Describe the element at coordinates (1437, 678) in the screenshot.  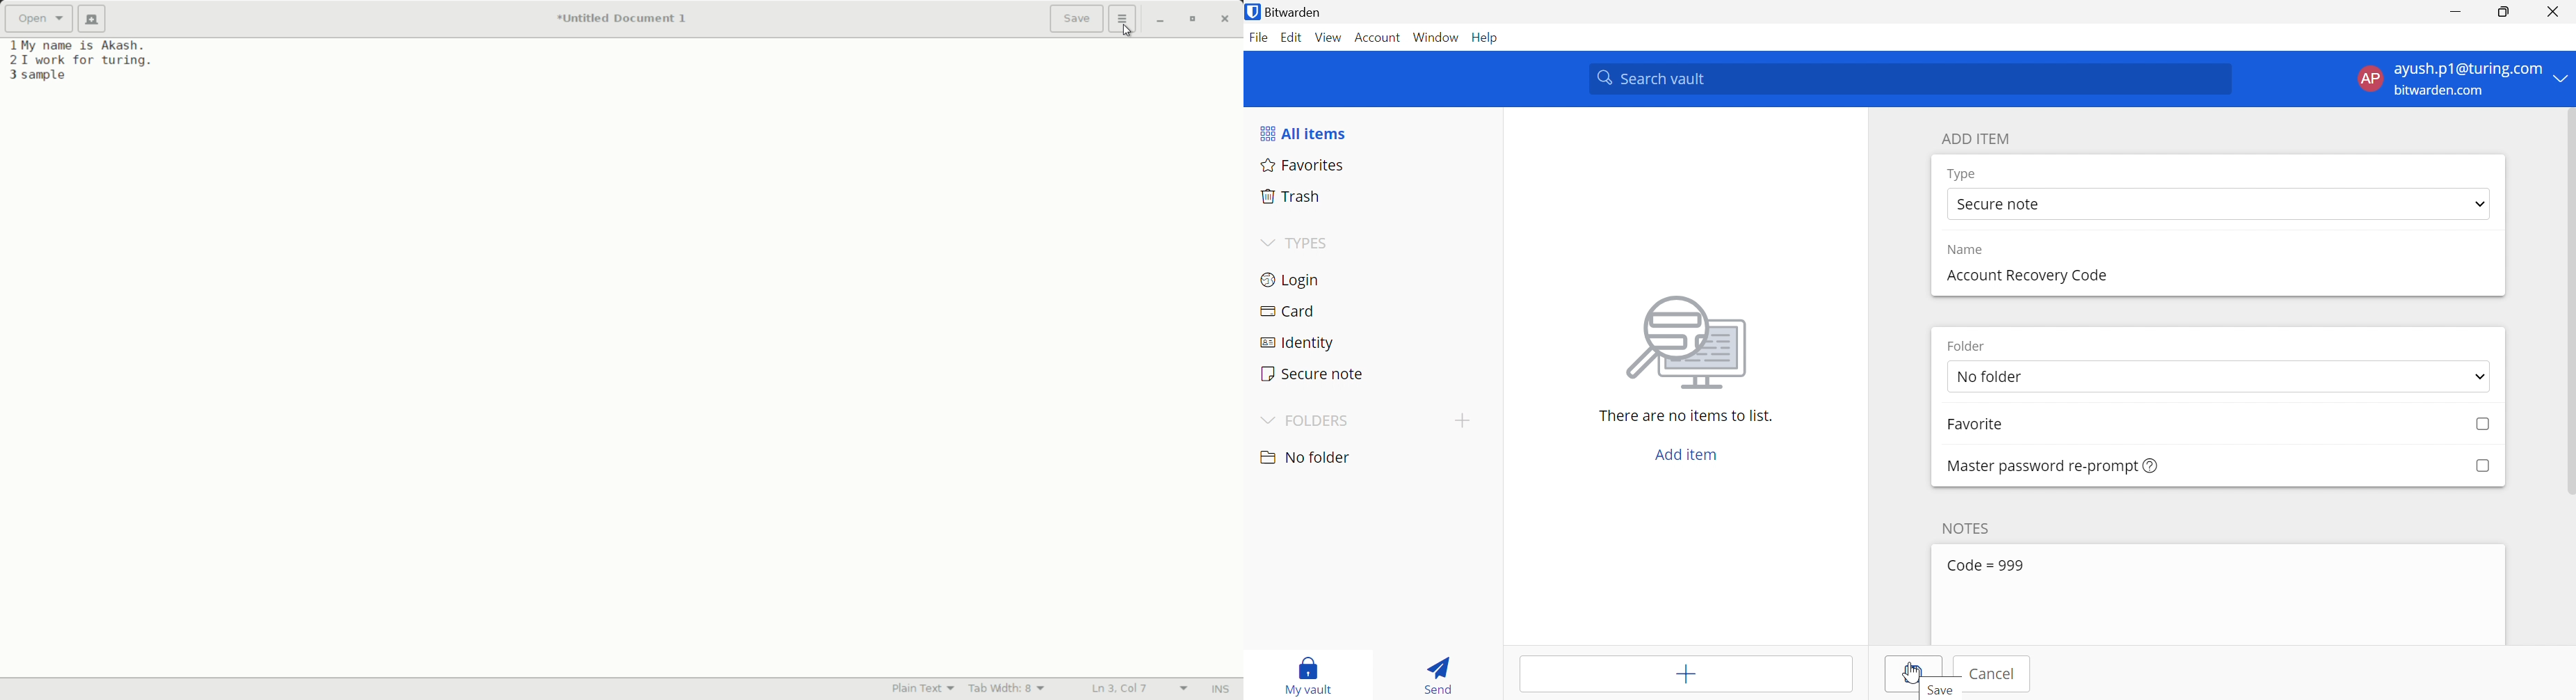
I see `Send` at that location.